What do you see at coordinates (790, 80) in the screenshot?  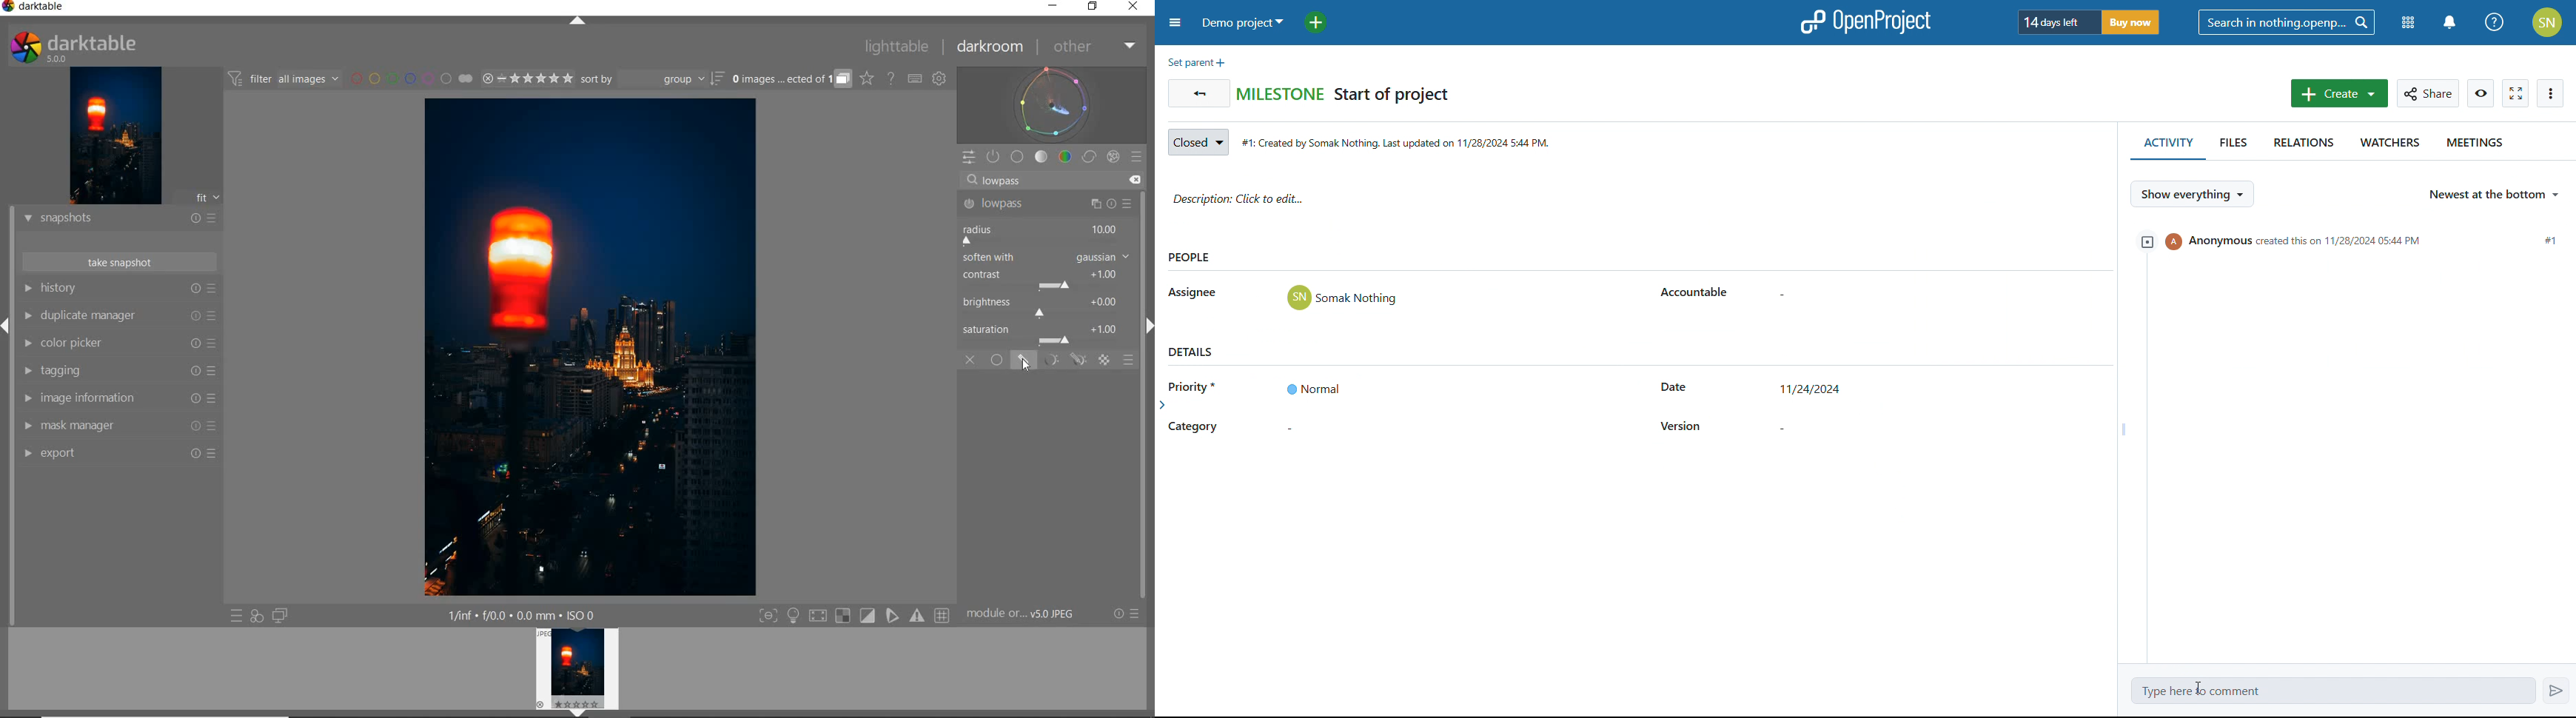 I see `EXPAND GROUPED IMAGES` at bounding box center [790, 80].